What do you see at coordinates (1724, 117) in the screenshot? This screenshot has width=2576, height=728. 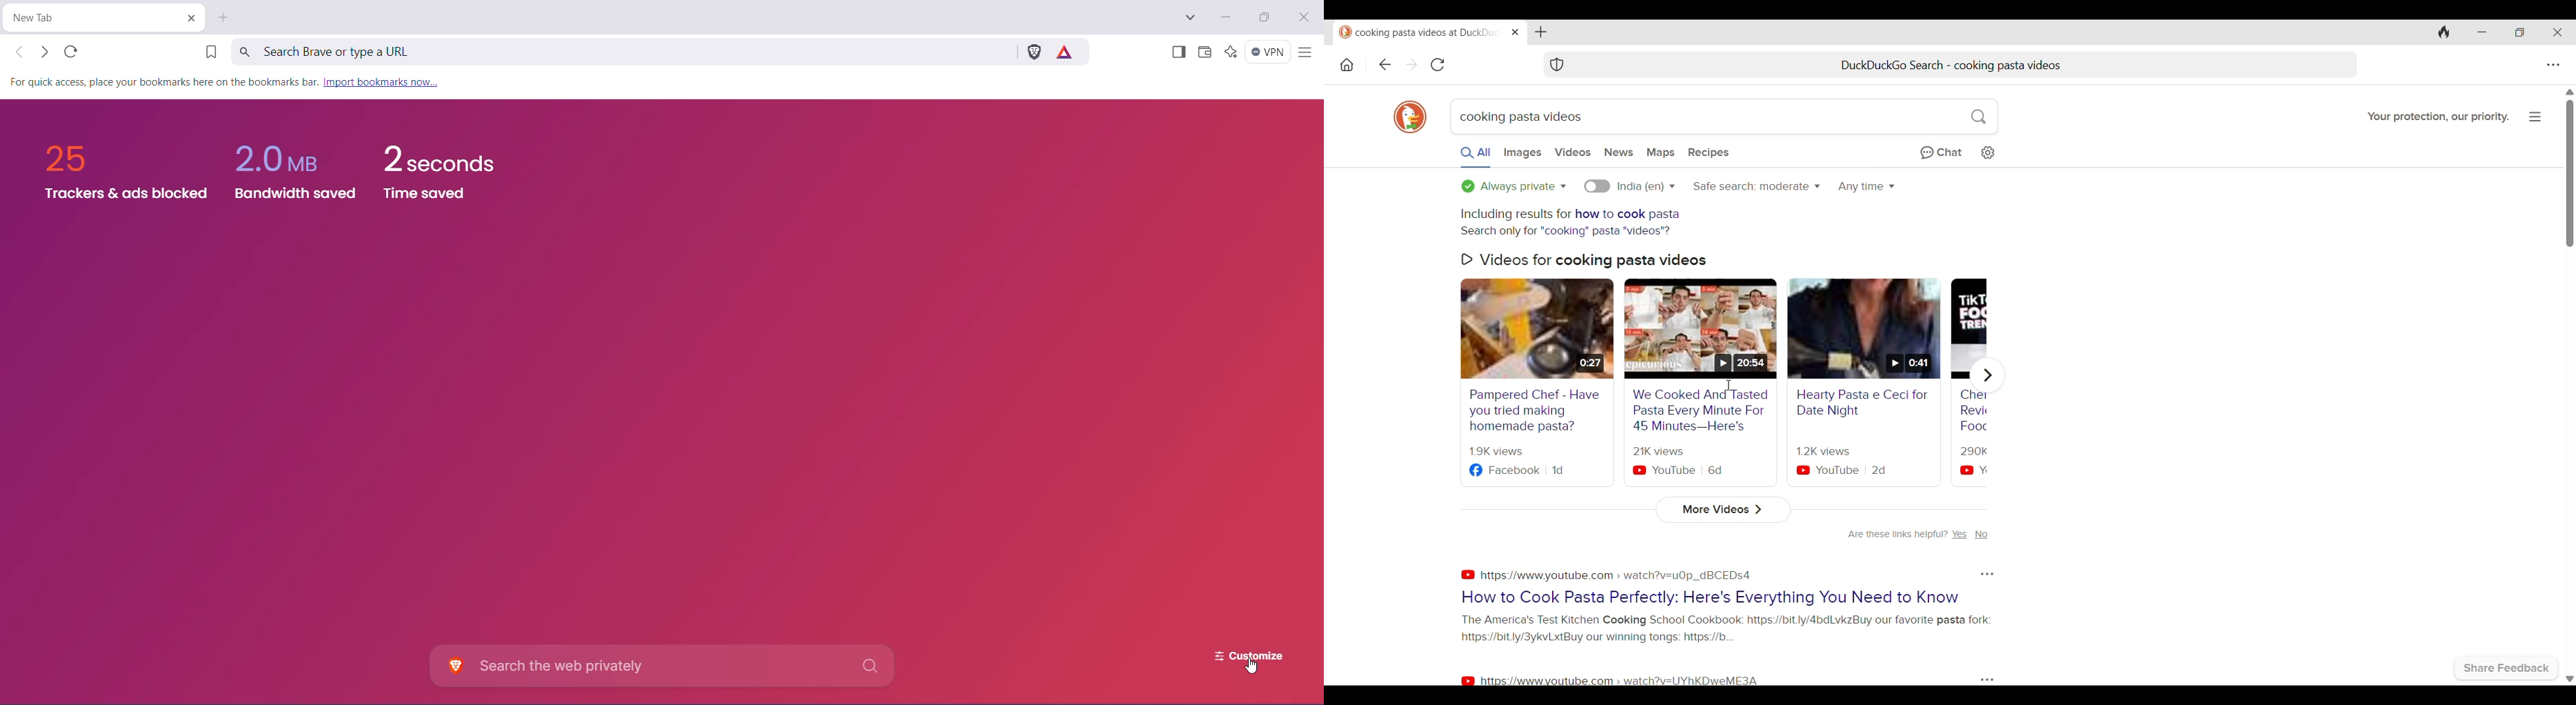 I see `Current search` at bounding box center [1724, 117].